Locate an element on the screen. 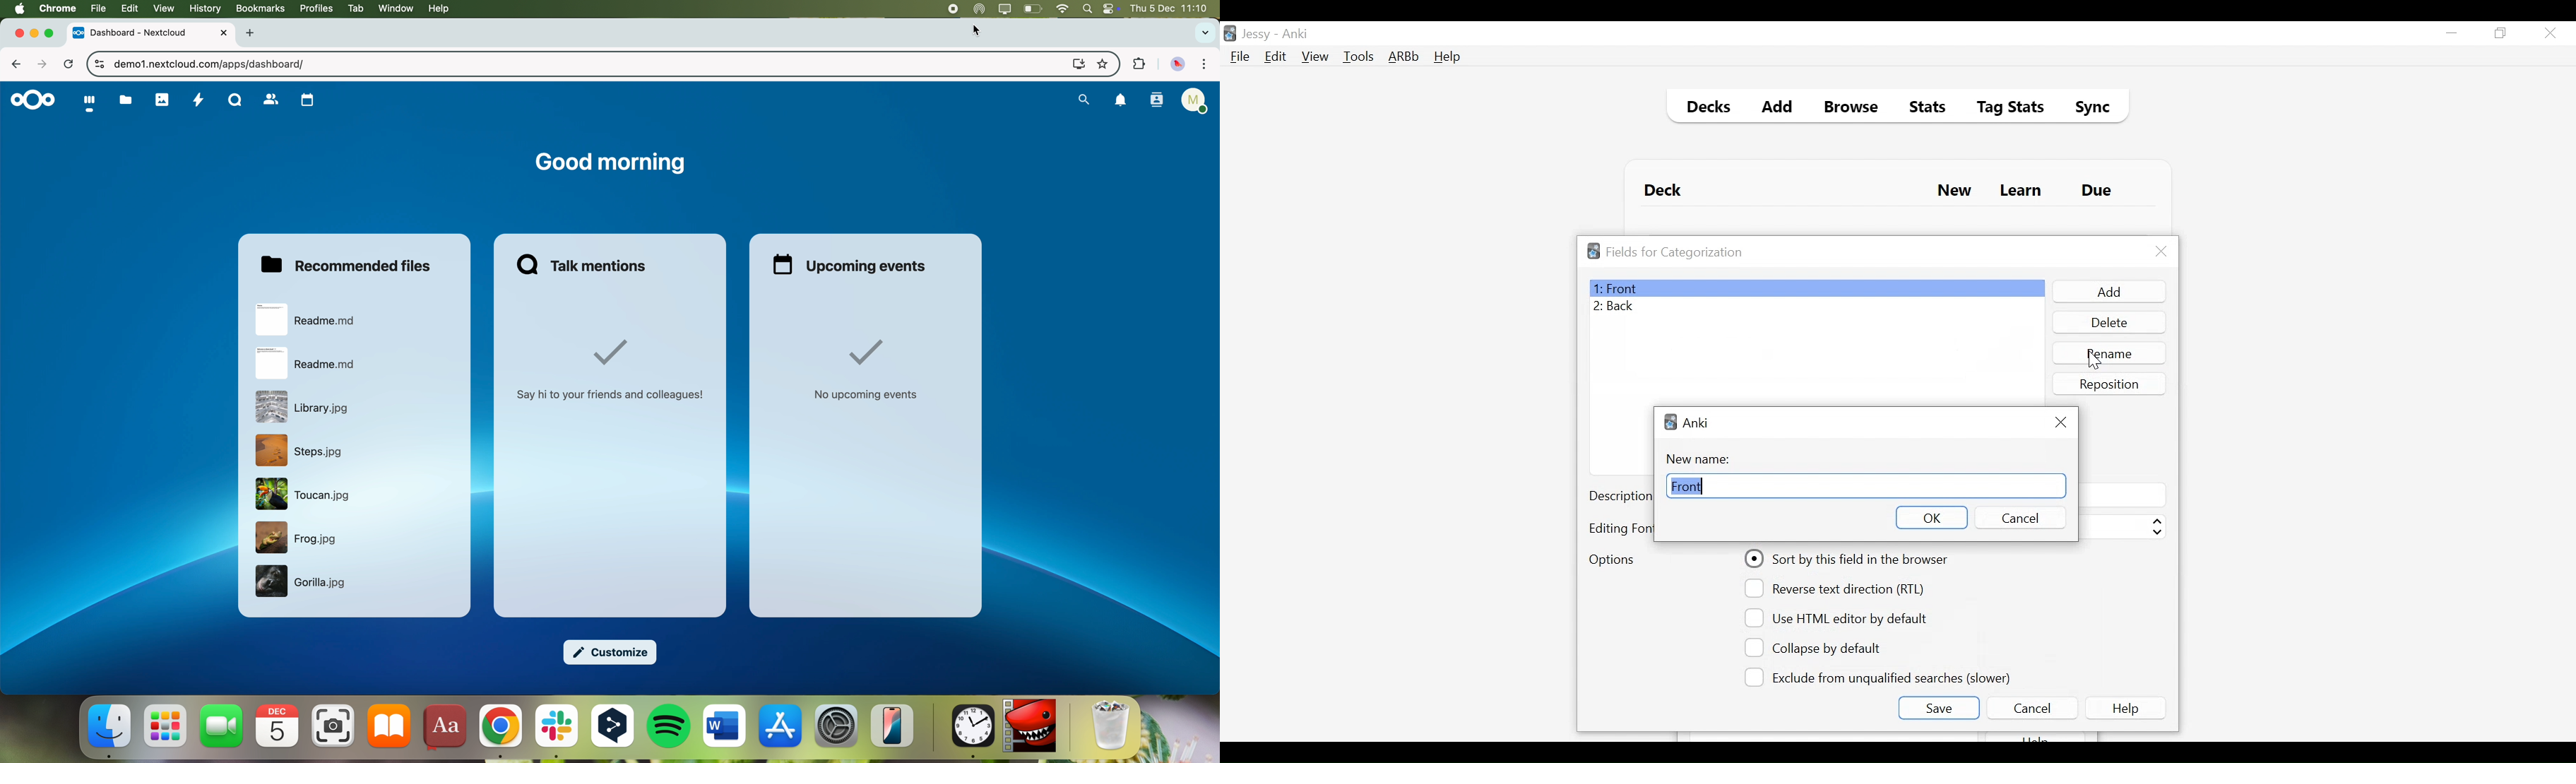 The width and height of the screenshot is (2576, 784). minimize is located at coordinates (34, 35).